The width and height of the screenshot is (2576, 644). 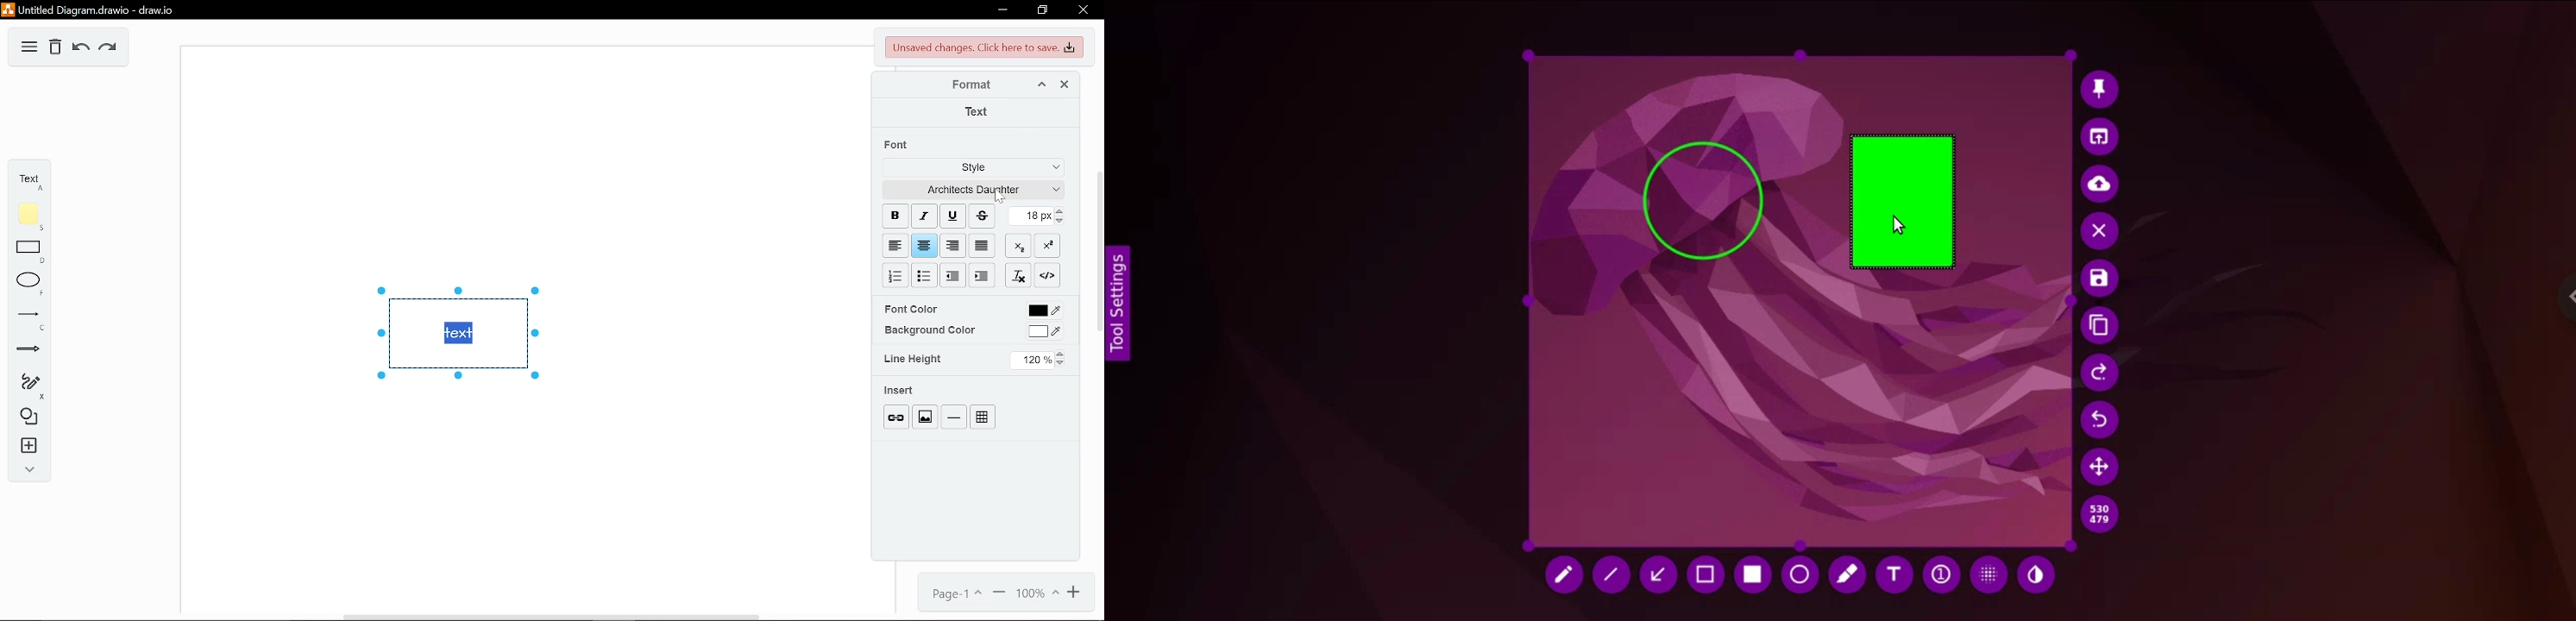 What do you see at coordinates (983, 247) in the screenshot?
I see `justified` at bounding box center [983, 247].